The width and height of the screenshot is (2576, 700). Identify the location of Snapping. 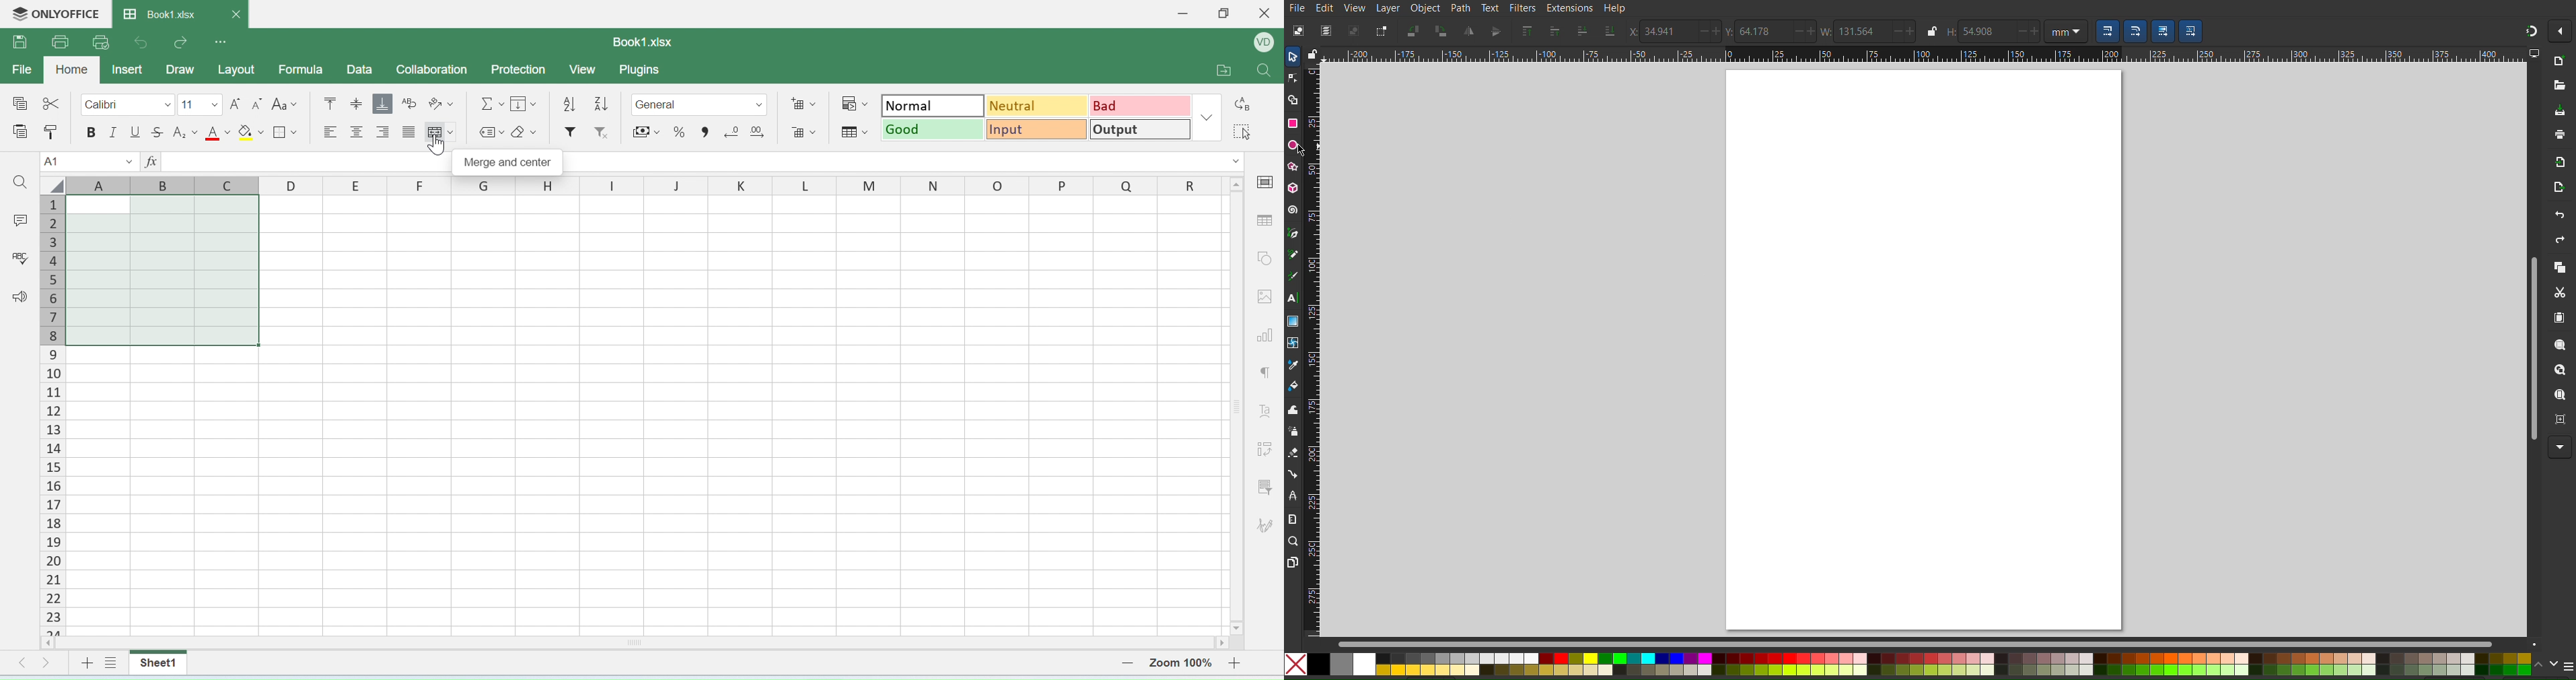
(2527, 30).